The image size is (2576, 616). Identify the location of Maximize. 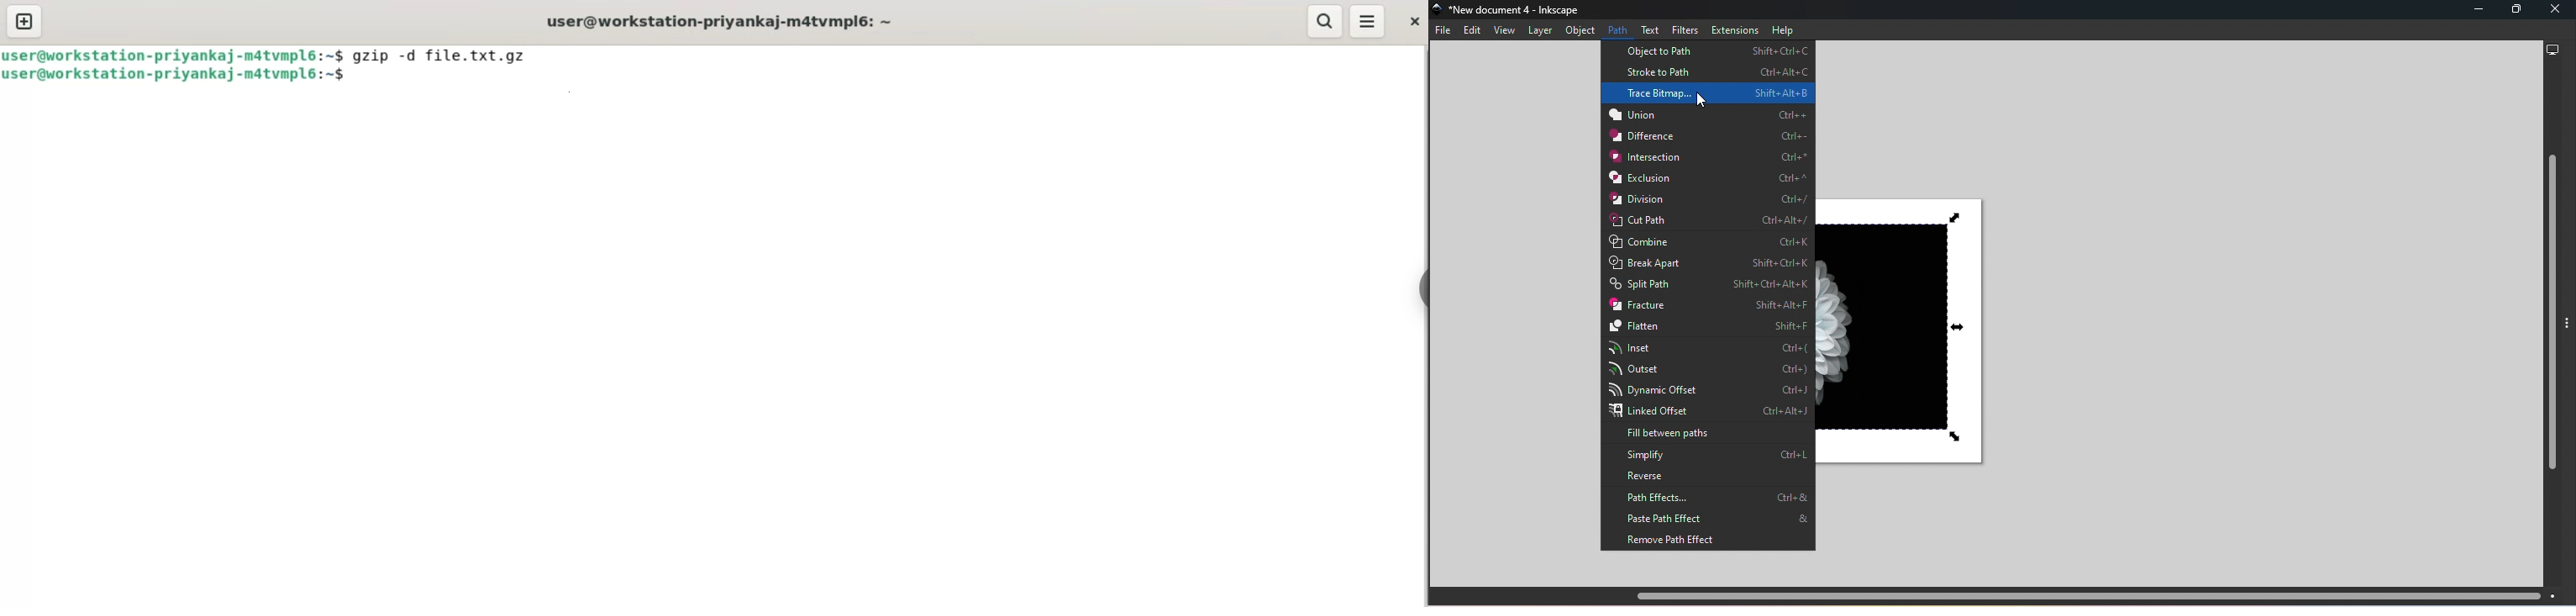
(2514, 12).